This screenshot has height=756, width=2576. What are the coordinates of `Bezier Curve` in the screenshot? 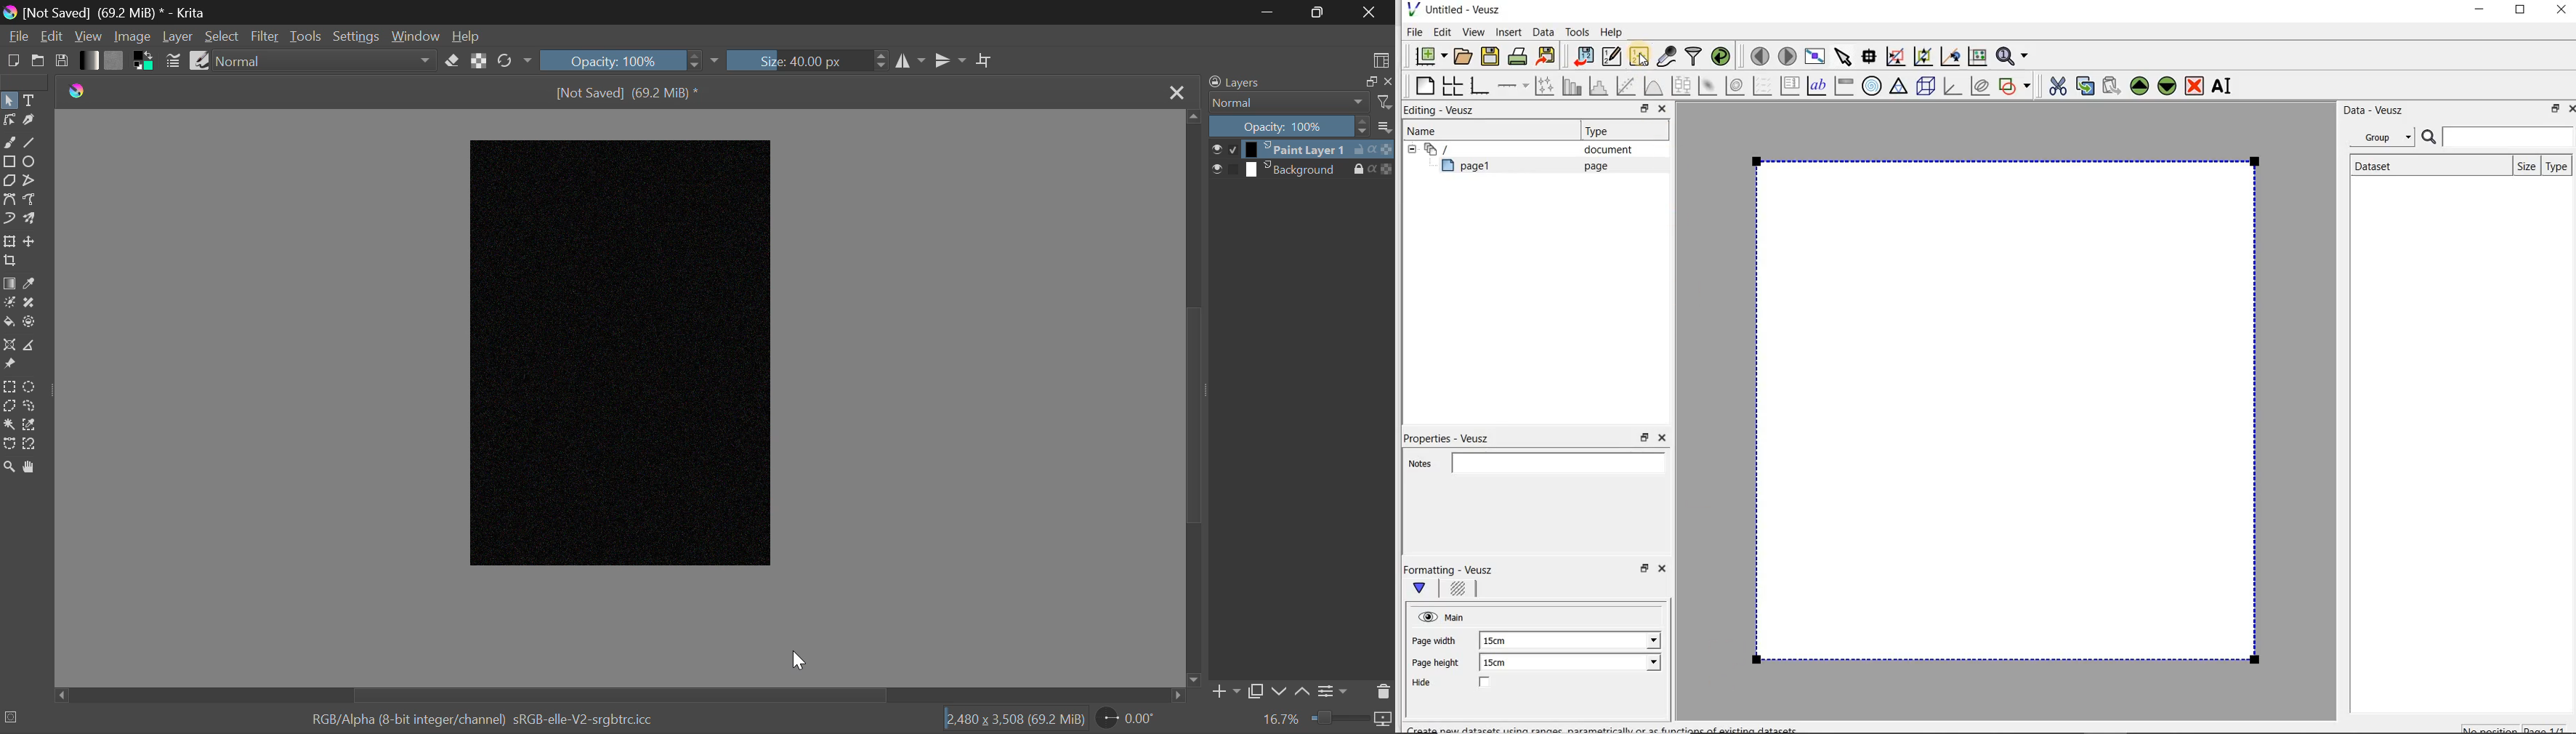 It's located at (10, 201).